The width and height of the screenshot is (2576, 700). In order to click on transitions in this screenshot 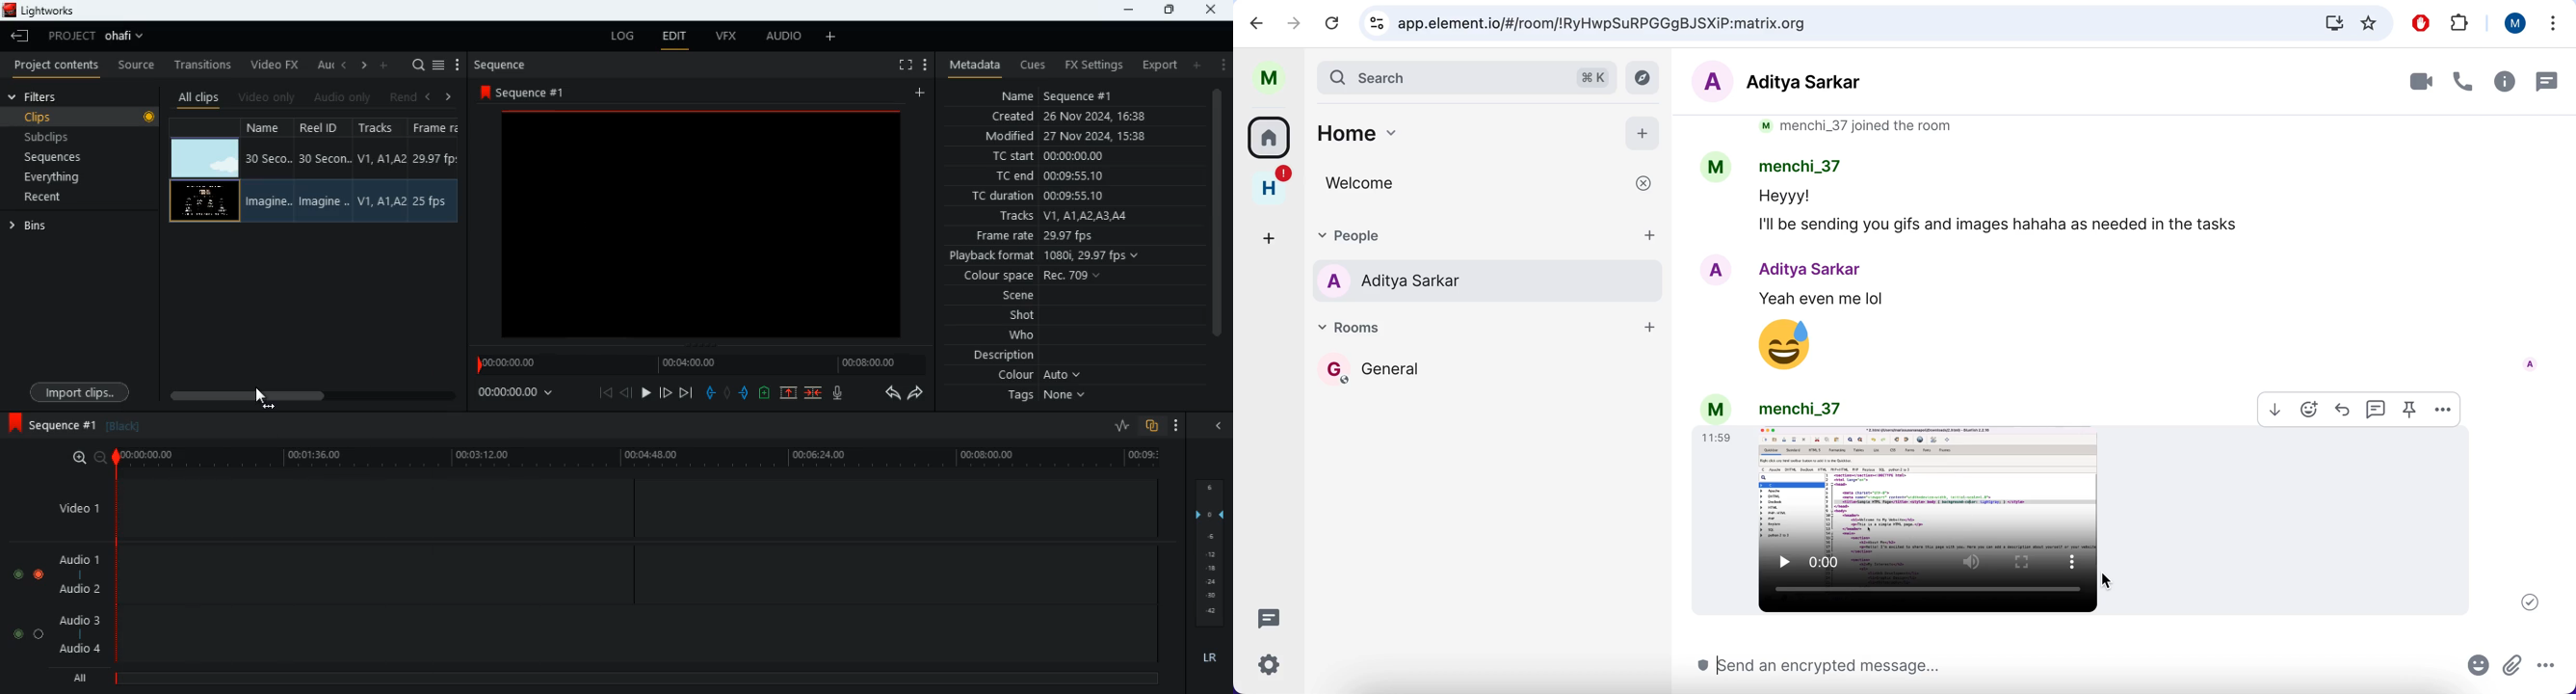, I will do `click(202, 64)`.